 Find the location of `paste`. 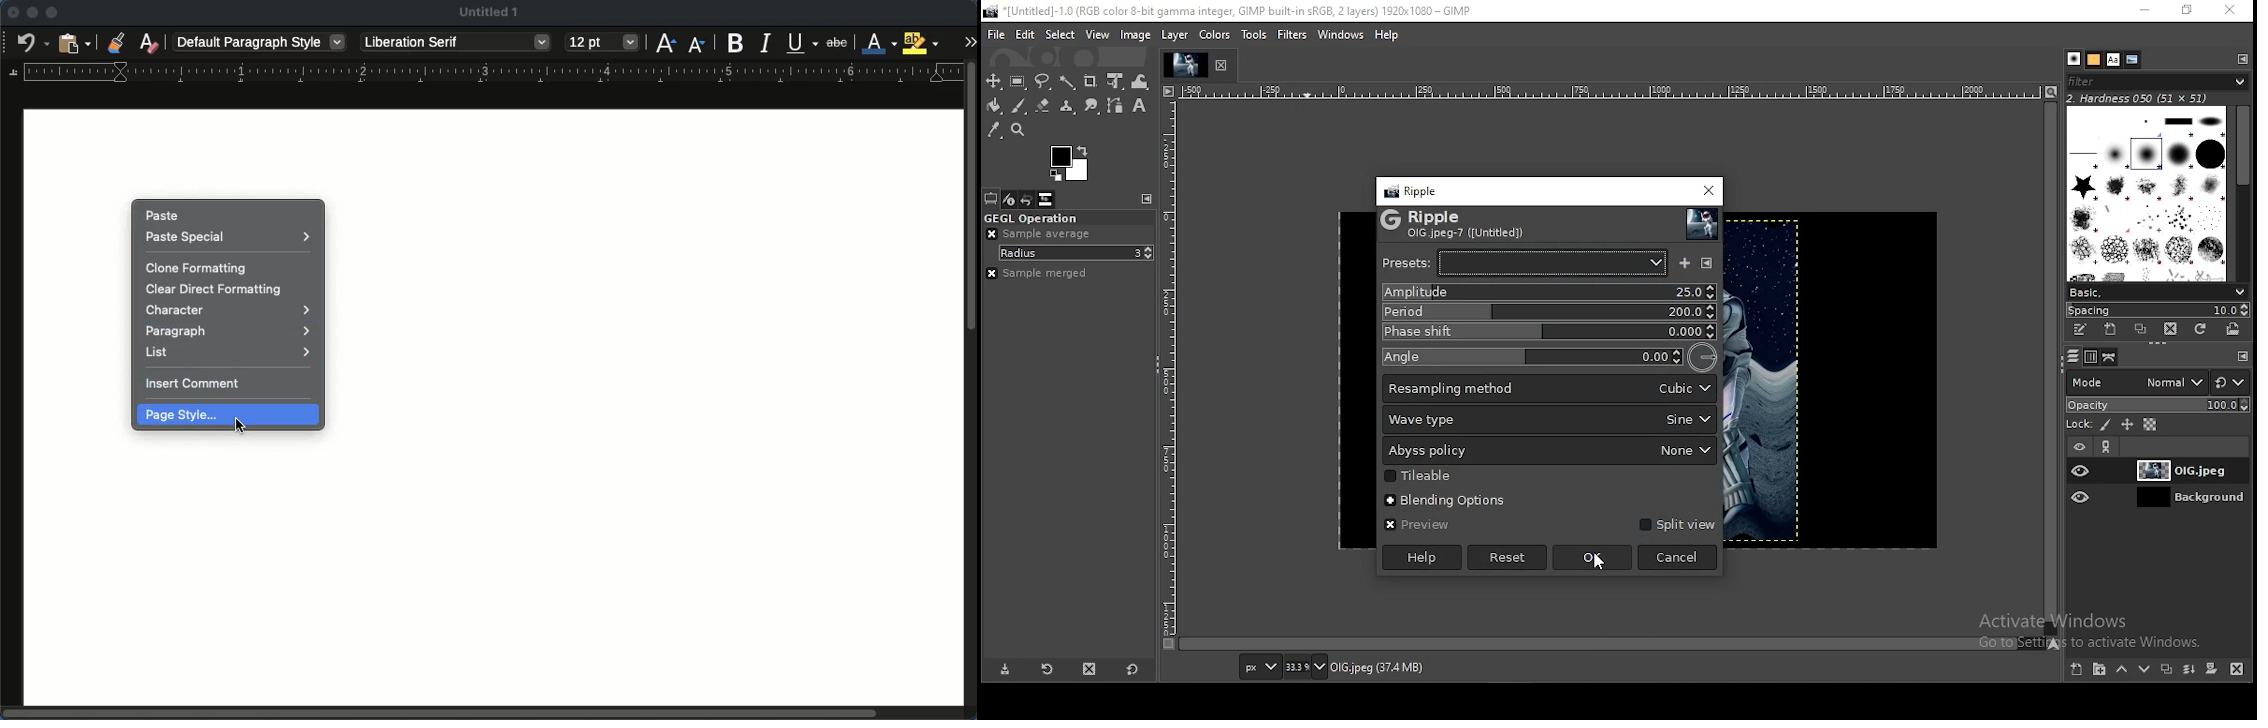

paste is located at coordinates (165, 215).